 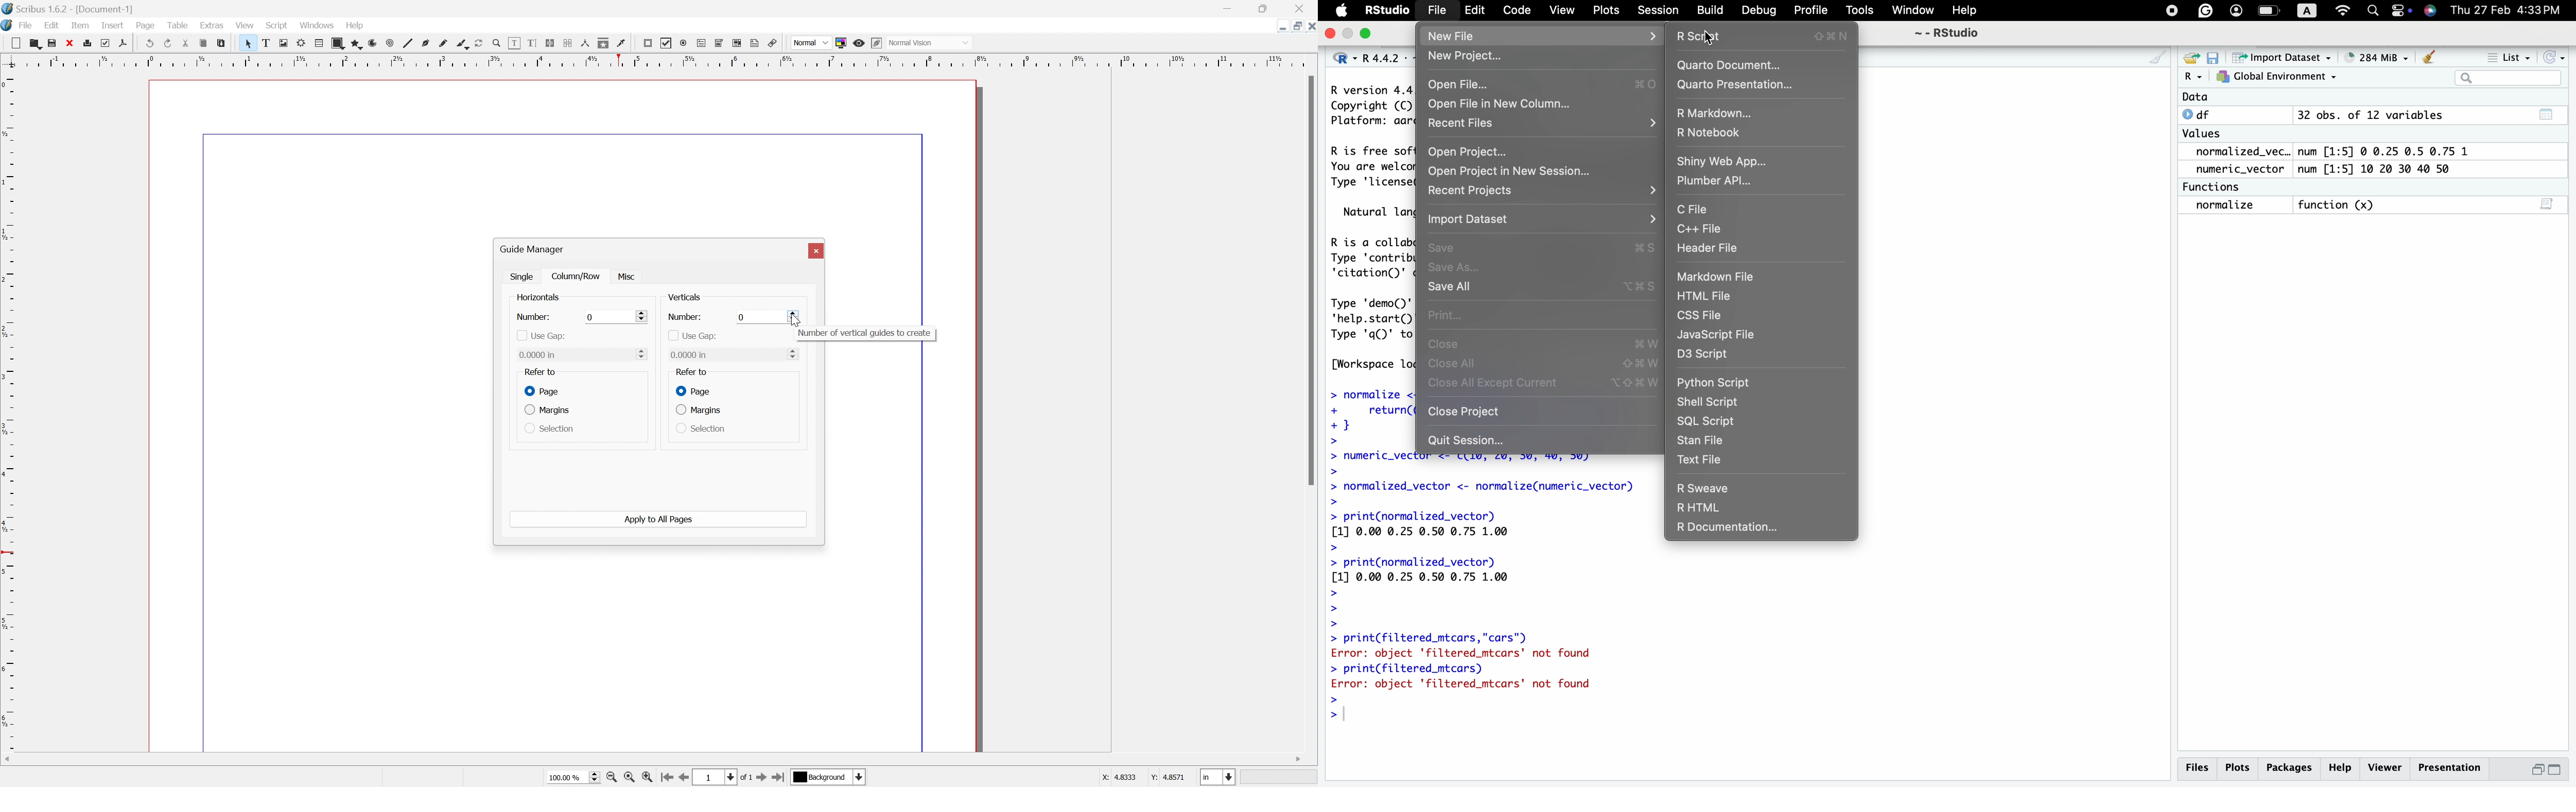 What do you see at coordinates (2385, 169) in the screenshot?
I see `num [1:5] 10 20 30 40 50` at bounding box center [2385, 169].